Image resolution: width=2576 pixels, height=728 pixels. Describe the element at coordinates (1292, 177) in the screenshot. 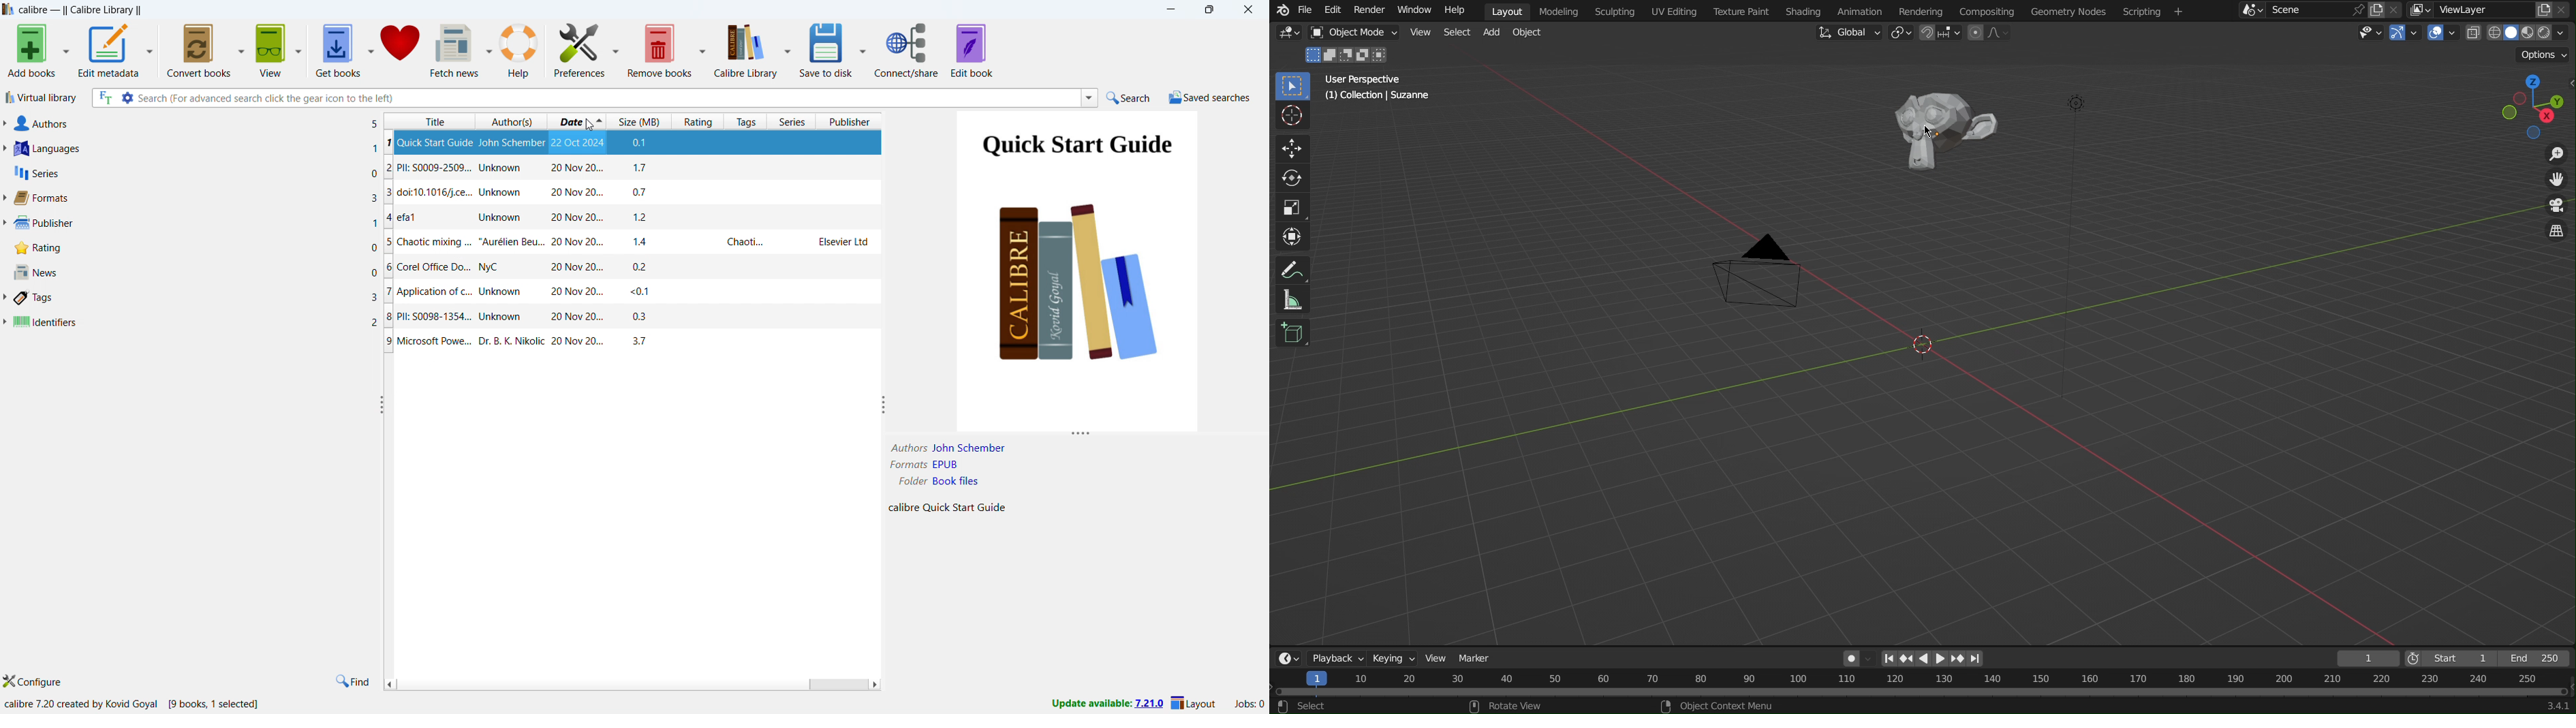

I see `Rotate` at that location.